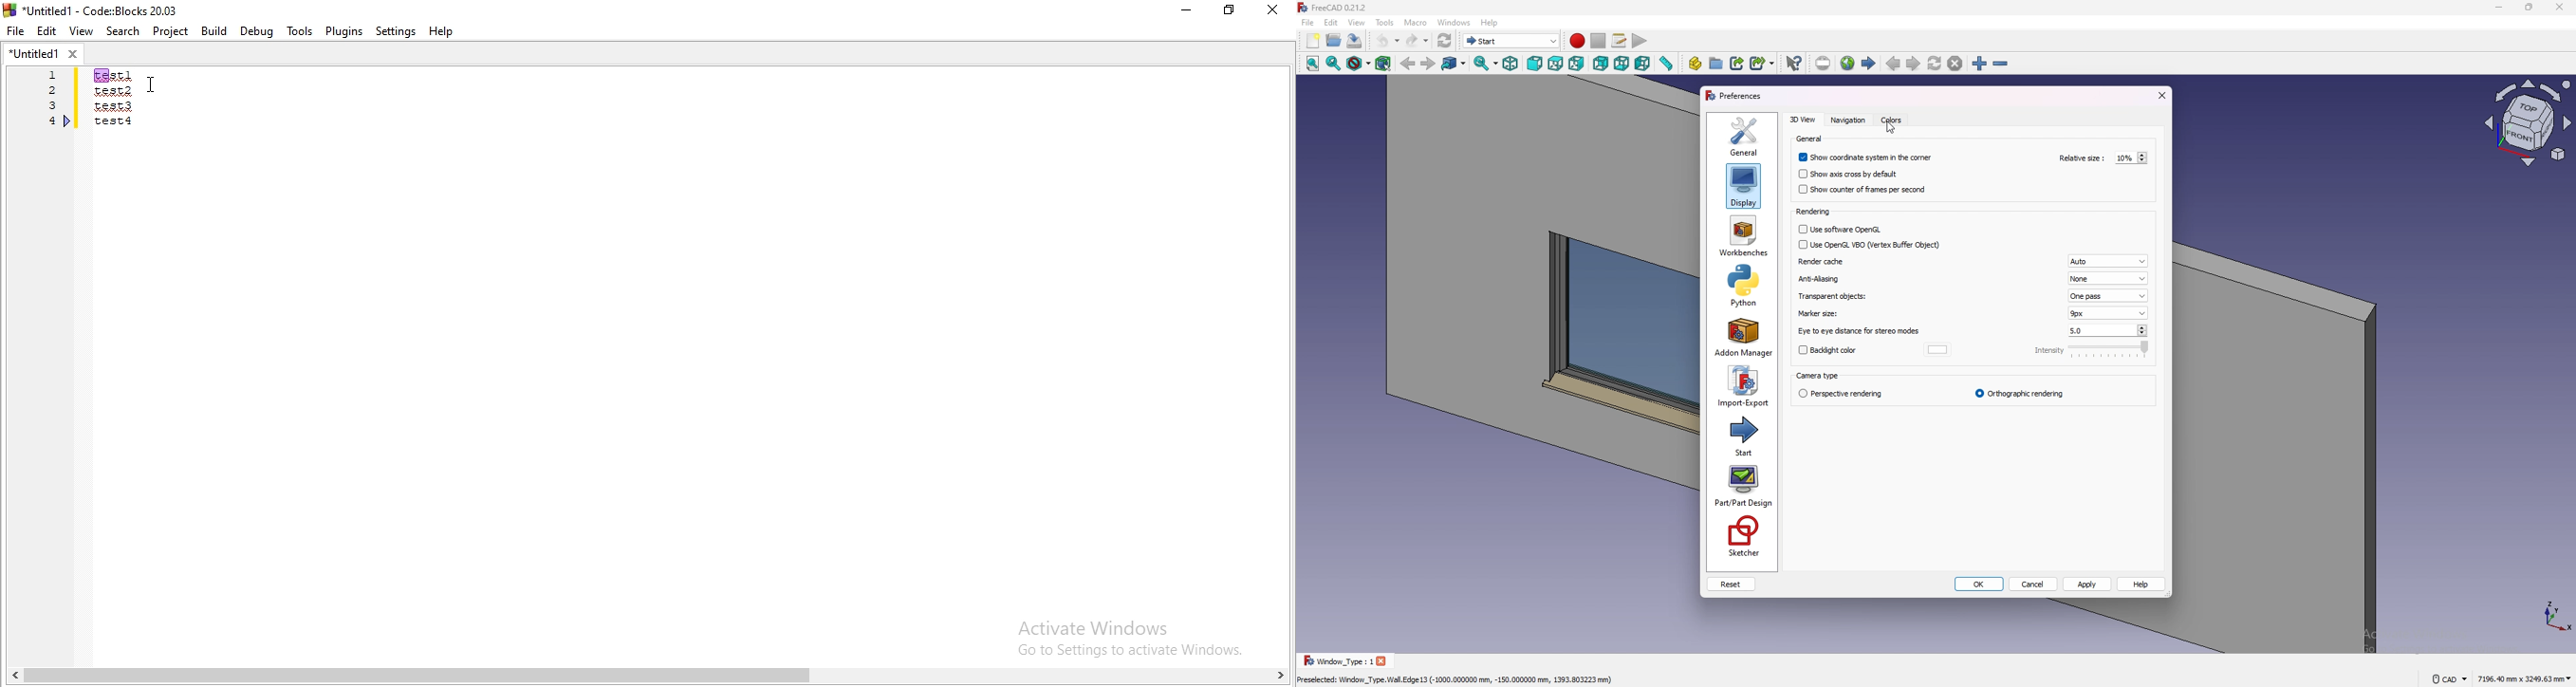 The image size is (2576, 700). What do you see at coordinates (1408, 64) in the screenshot?
I see `back` at bounding box center [1408, 64].